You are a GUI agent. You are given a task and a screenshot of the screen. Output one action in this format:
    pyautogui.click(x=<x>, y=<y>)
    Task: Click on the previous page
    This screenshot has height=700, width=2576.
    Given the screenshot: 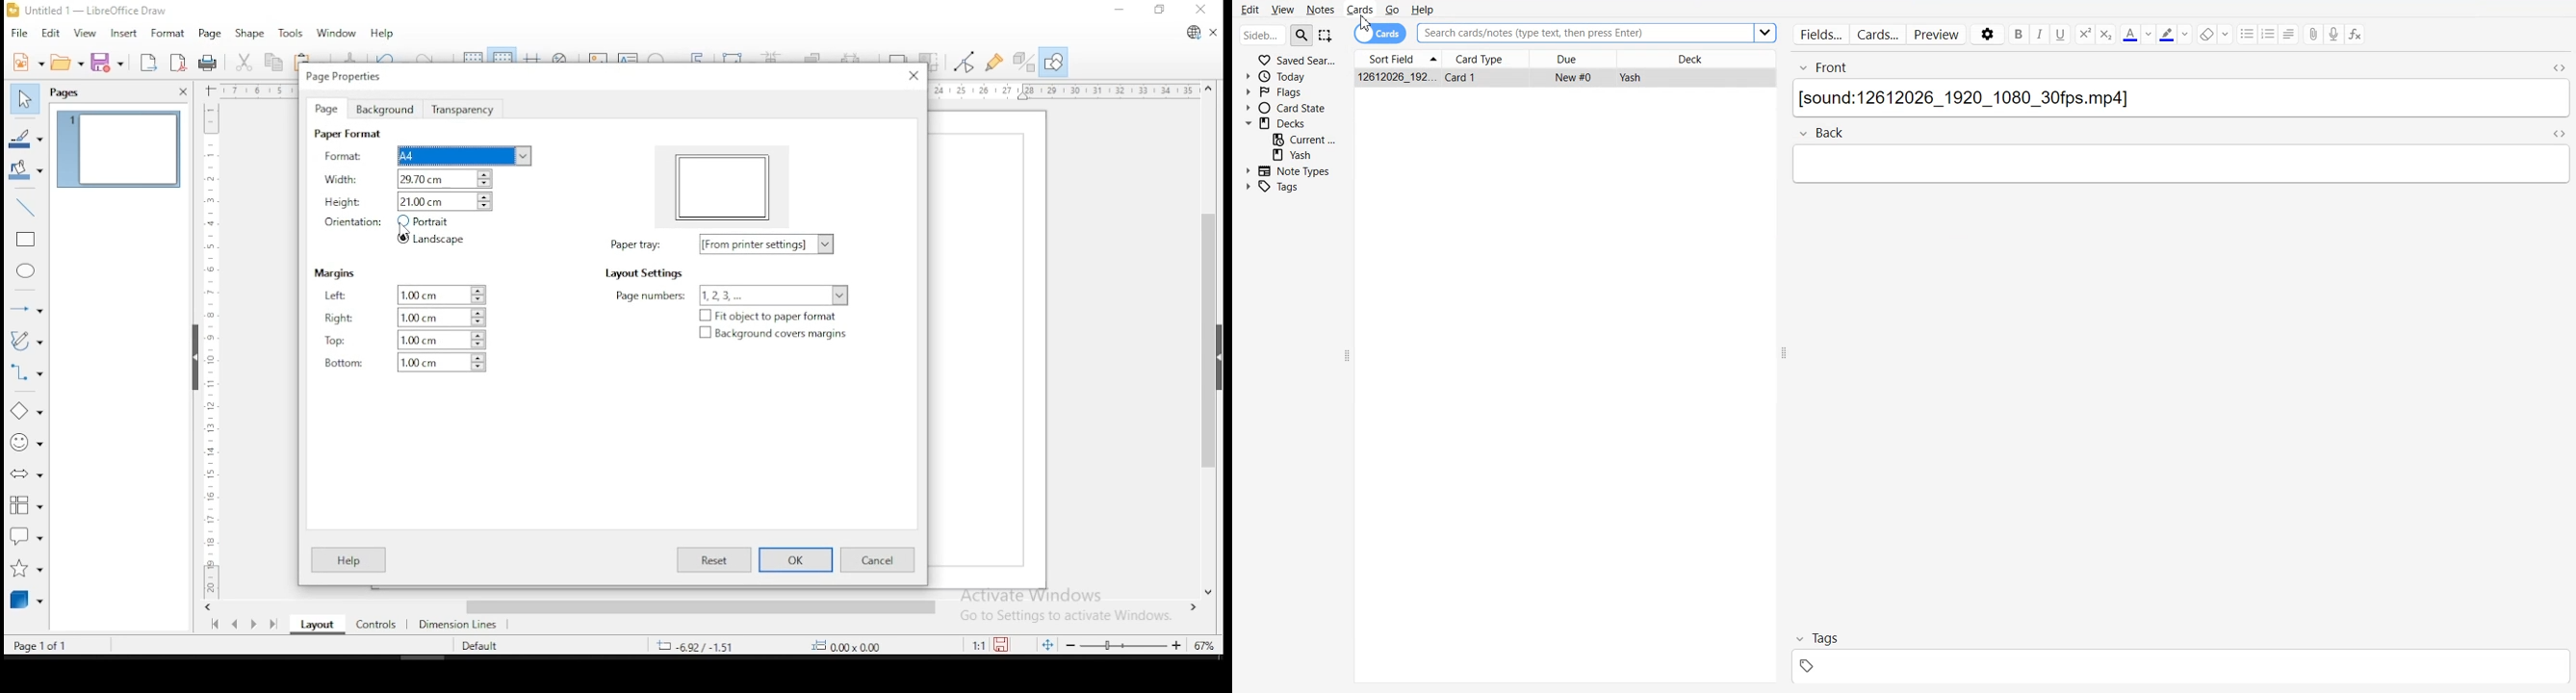 What is the action you would take?
    pyautogui.click(x=235, y=627)
    